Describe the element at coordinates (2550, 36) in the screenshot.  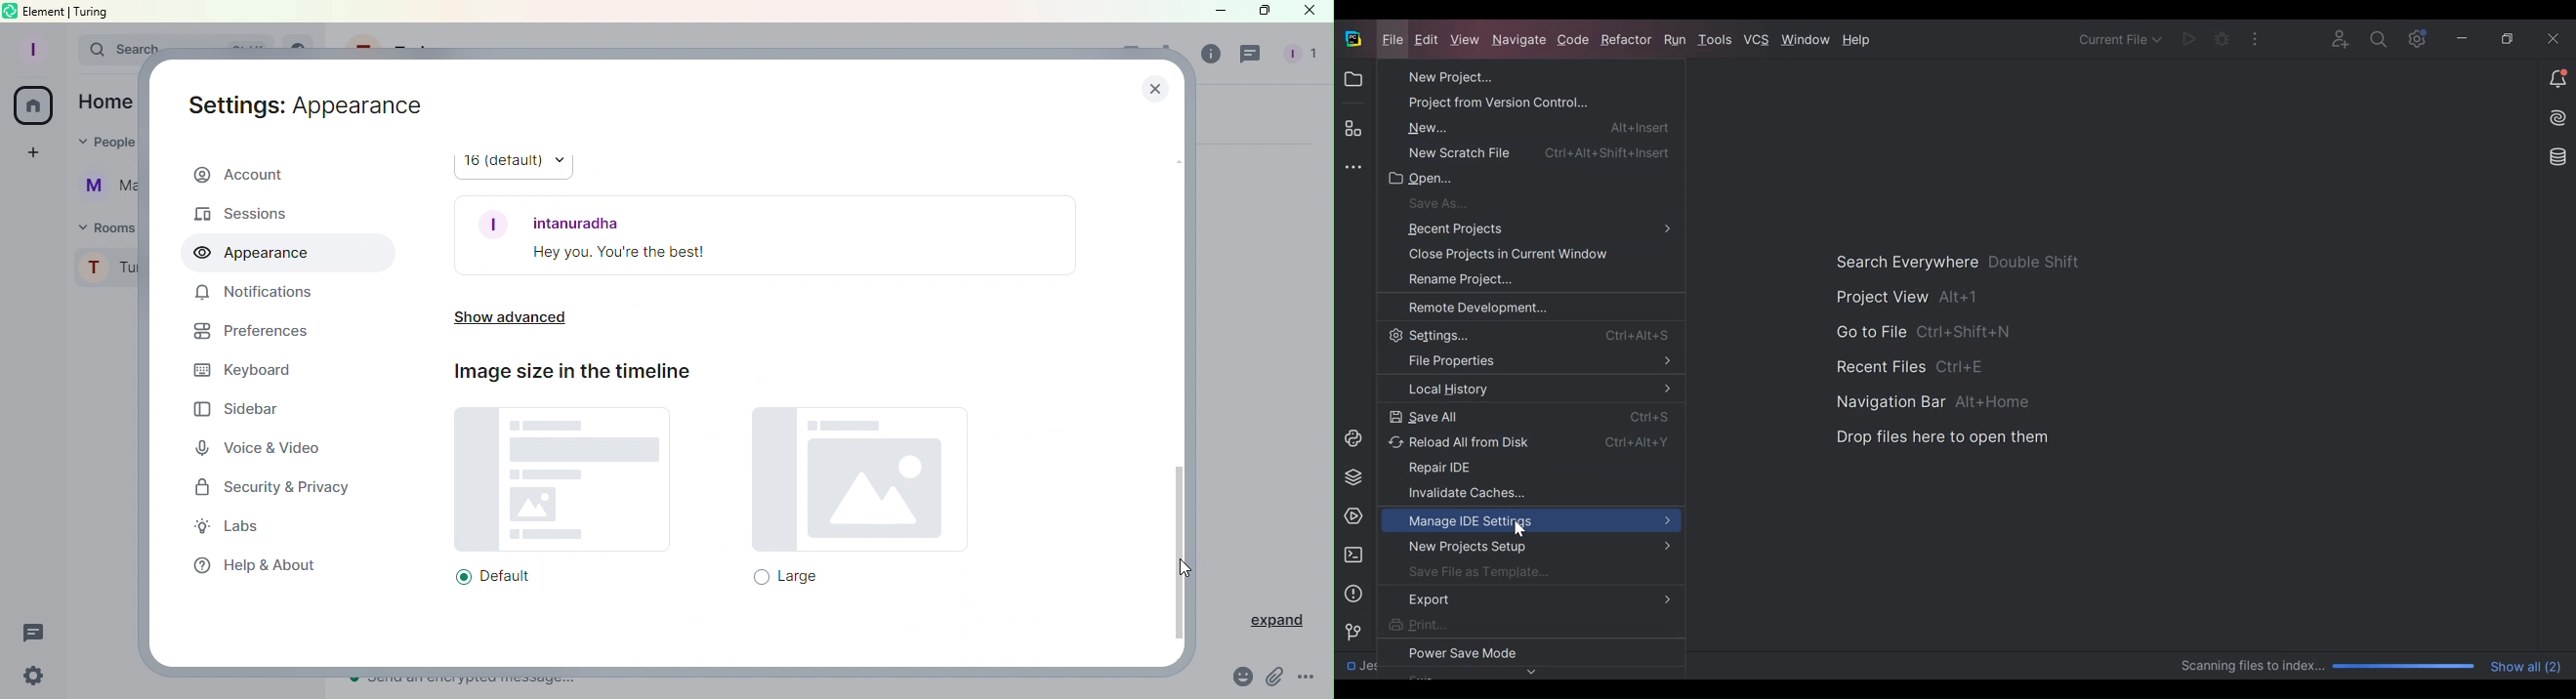
I see `Close` at that location.